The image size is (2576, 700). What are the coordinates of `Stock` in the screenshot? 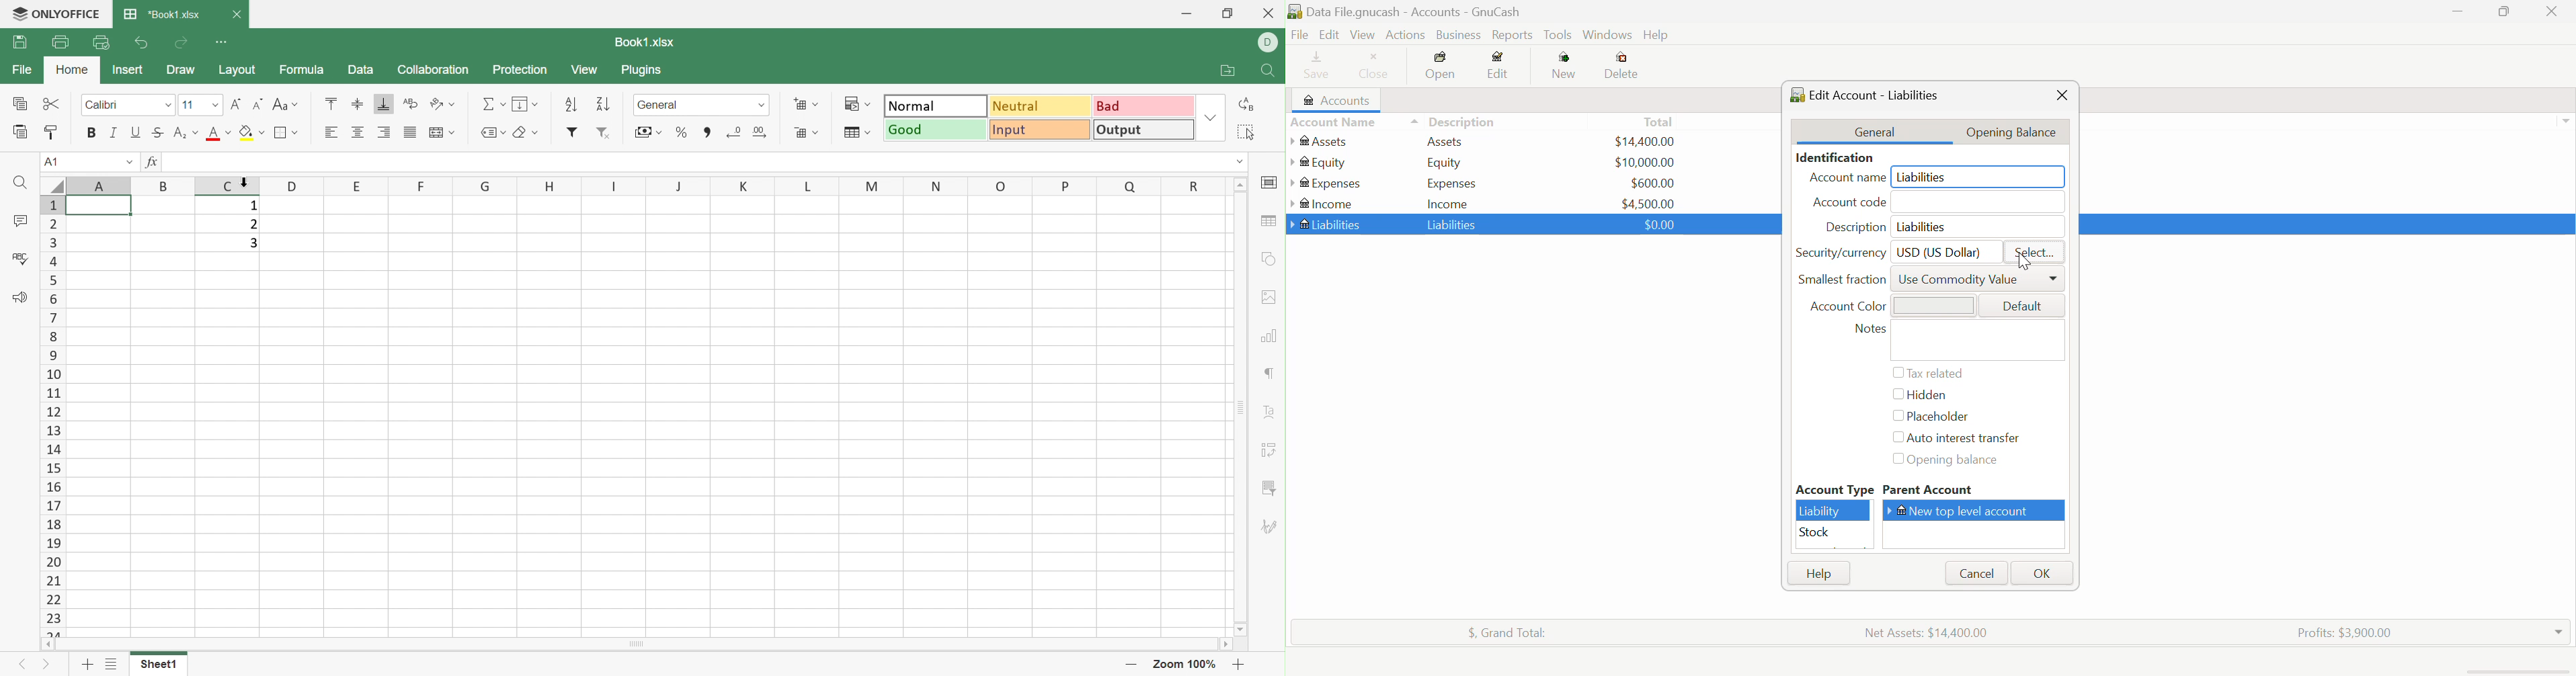 It's located at (1834, 533).